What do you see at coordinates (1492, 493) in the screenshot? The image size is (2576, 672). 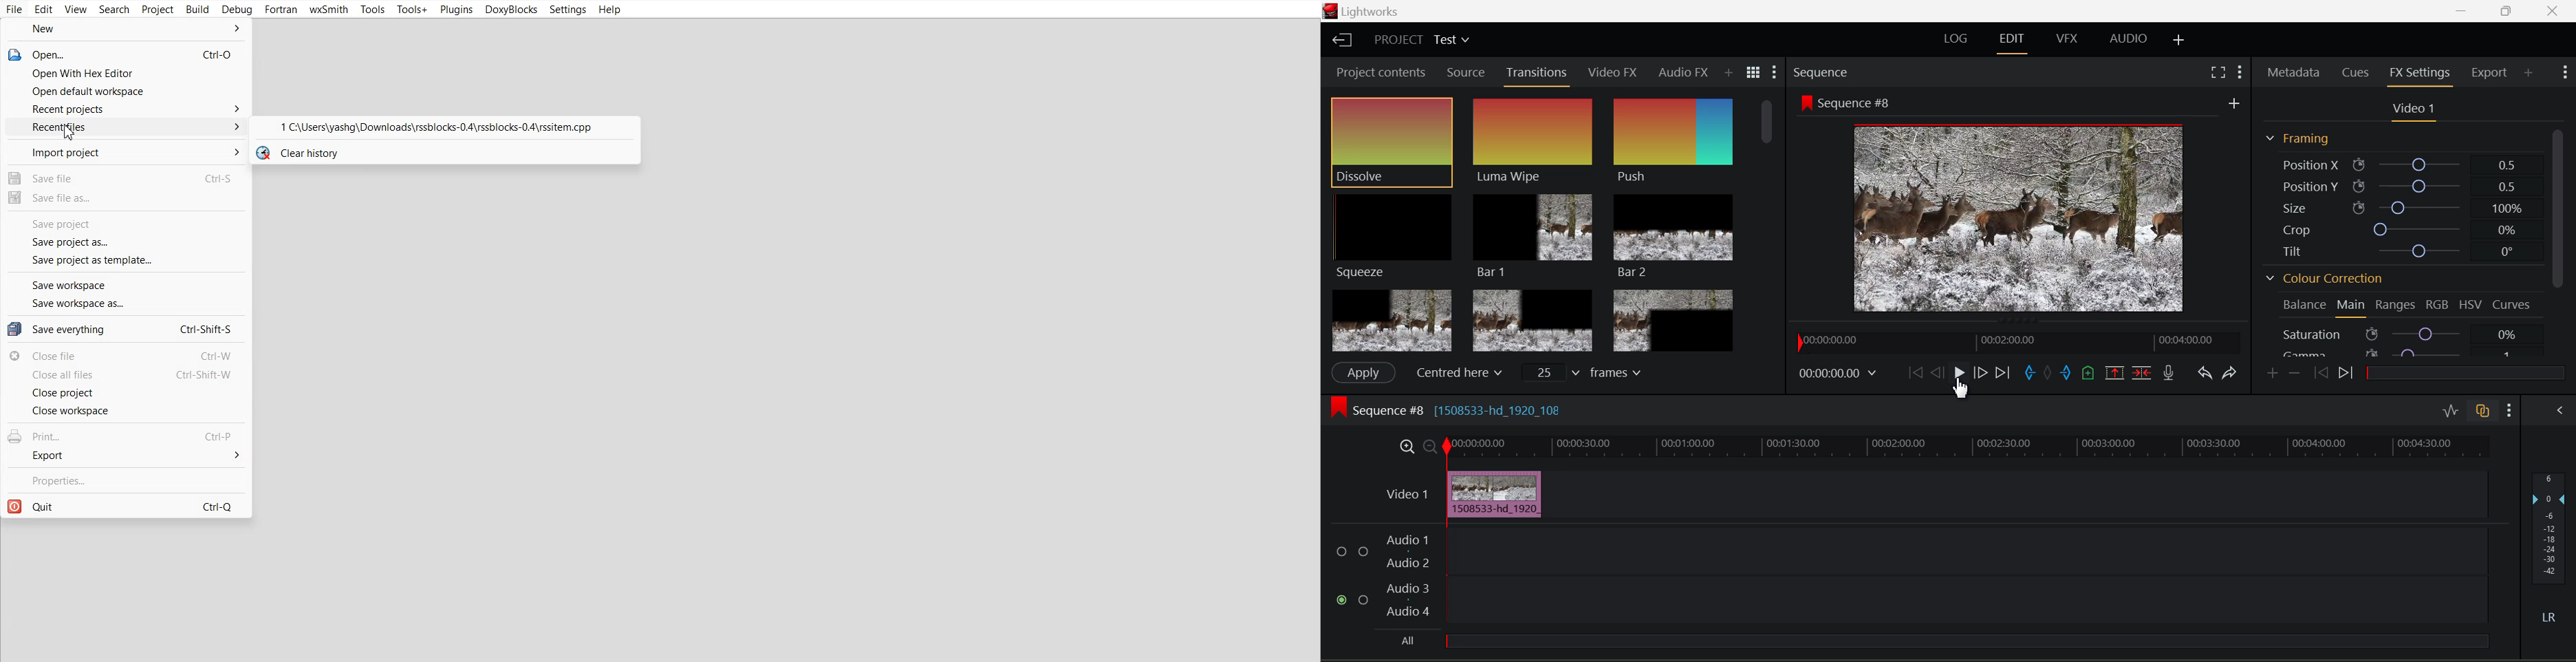 I see `Clip Inserted in Timeline` at bounding box center [1492, 493].